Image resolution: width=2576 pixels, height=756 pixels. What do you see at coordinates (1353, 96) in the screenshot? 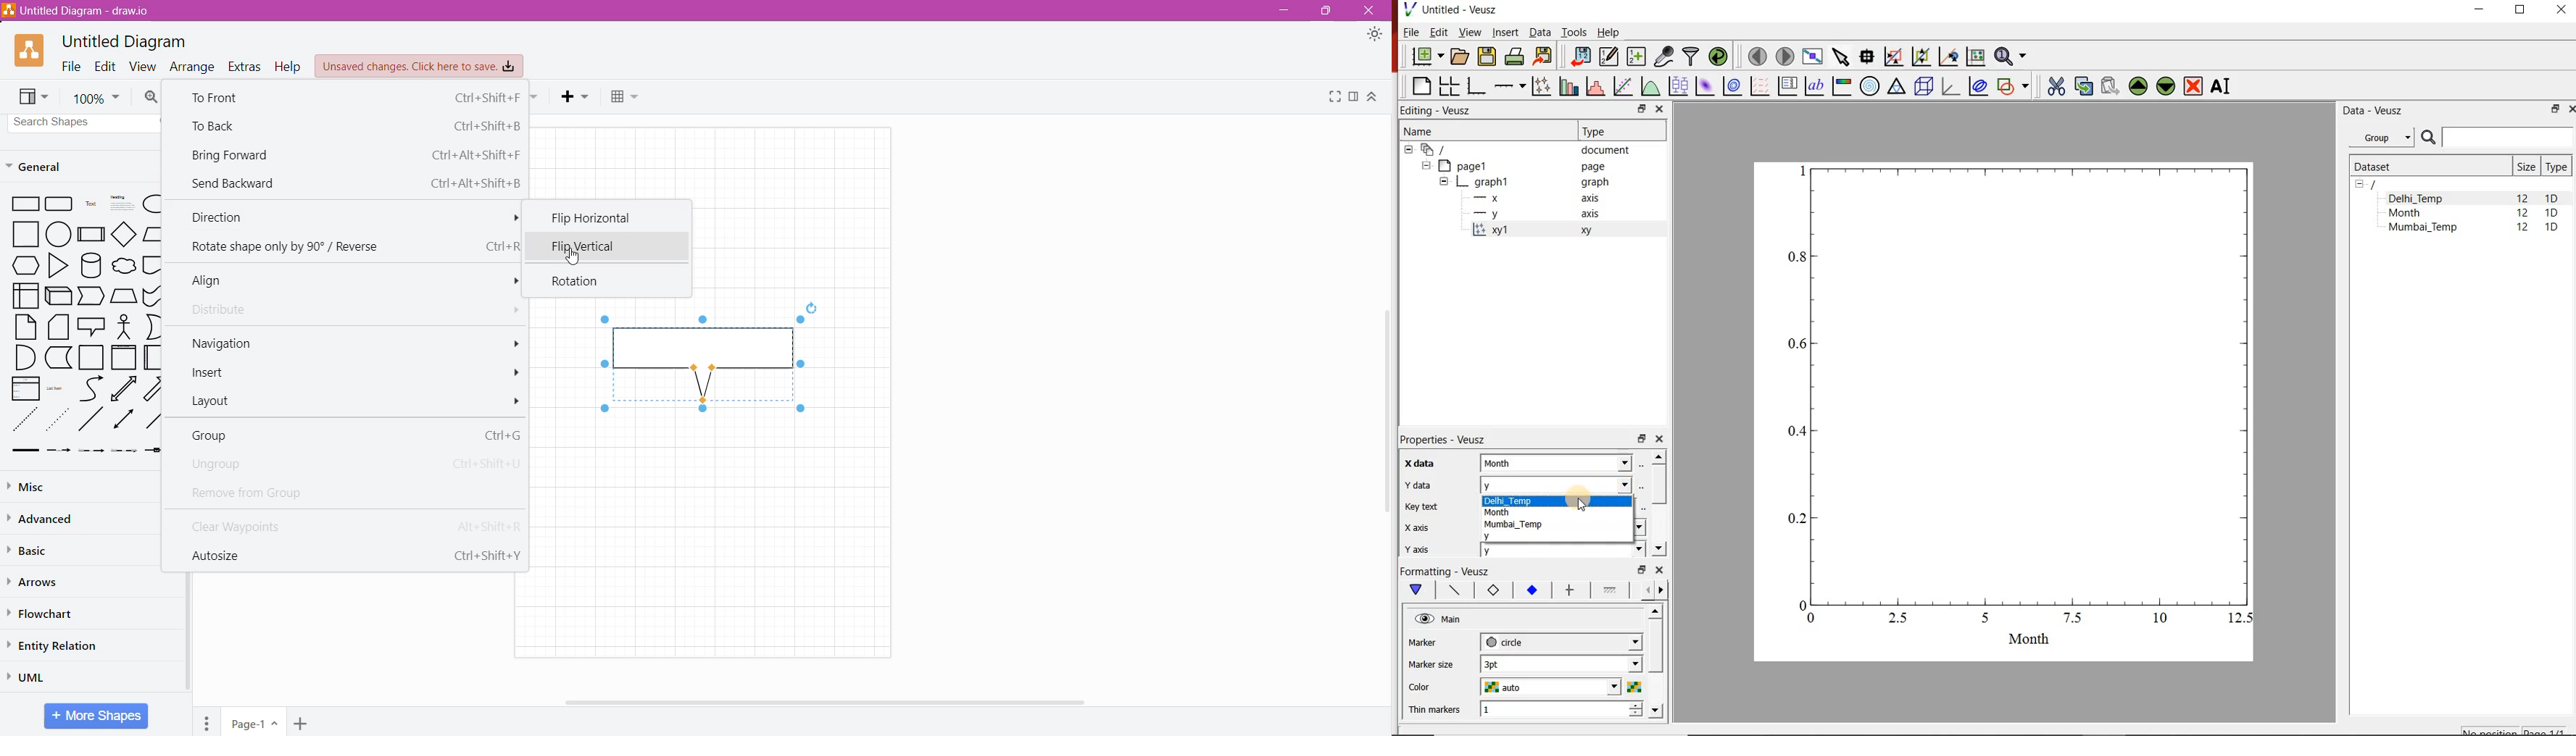
I see `Format` at bounding box center [1353, 96].